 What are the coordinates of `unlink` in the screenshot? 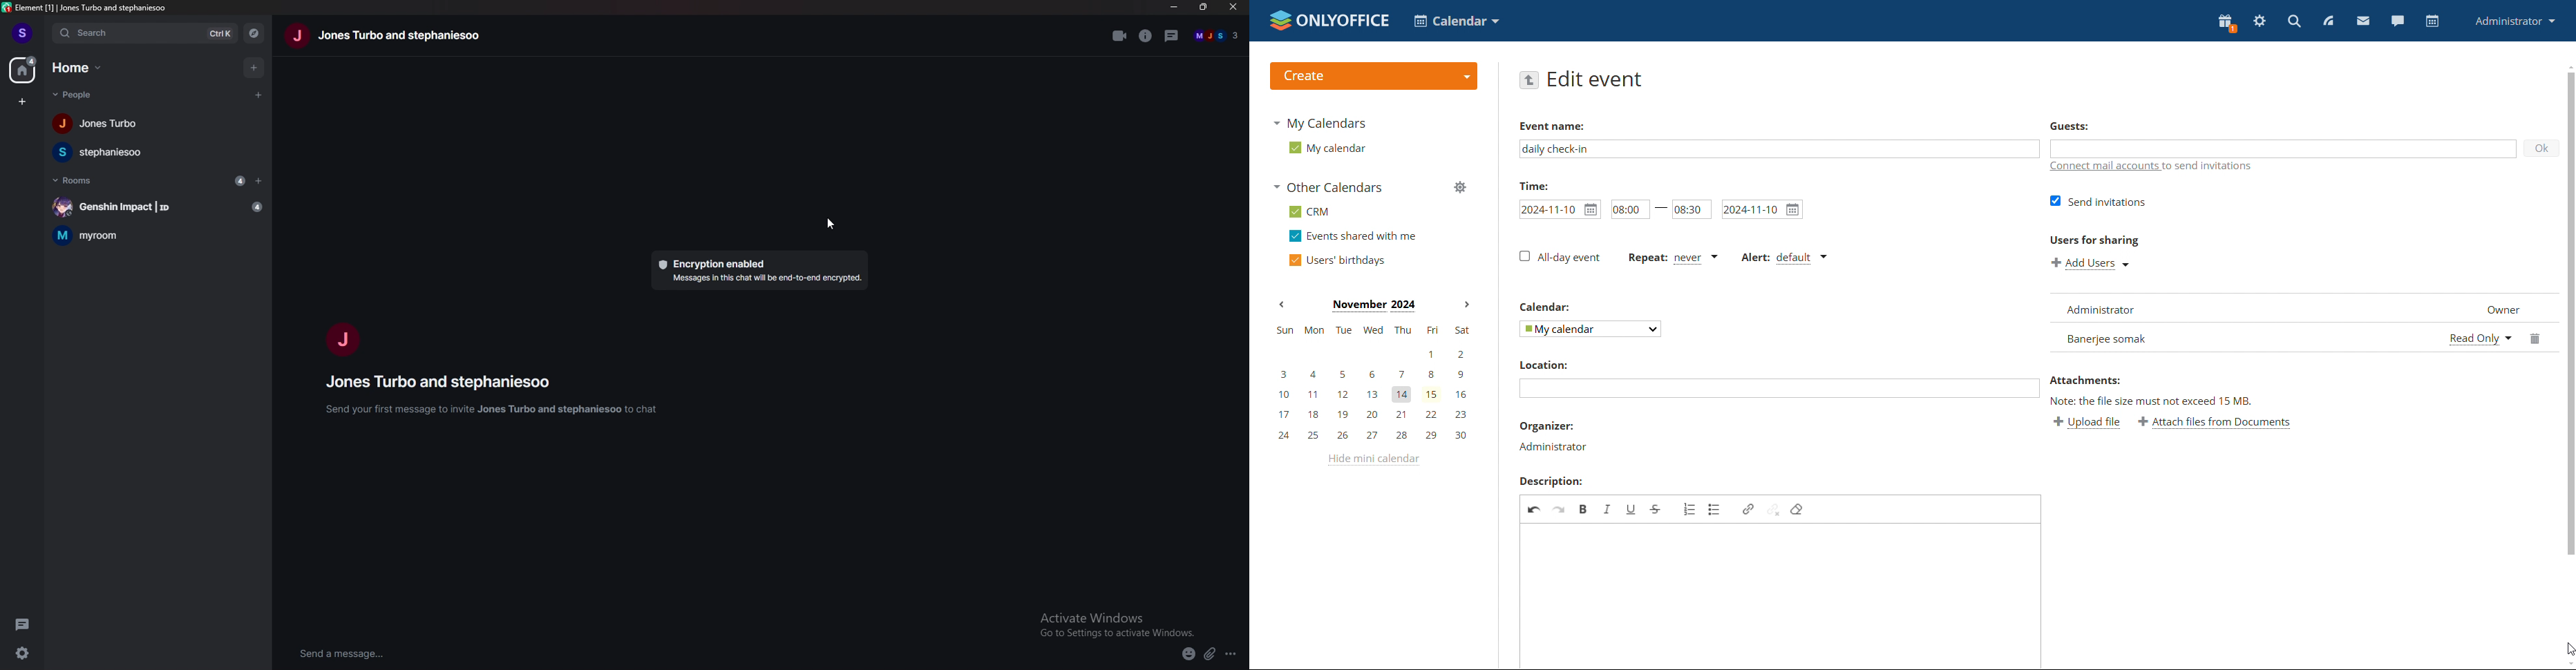 It's located at (1774, 508).